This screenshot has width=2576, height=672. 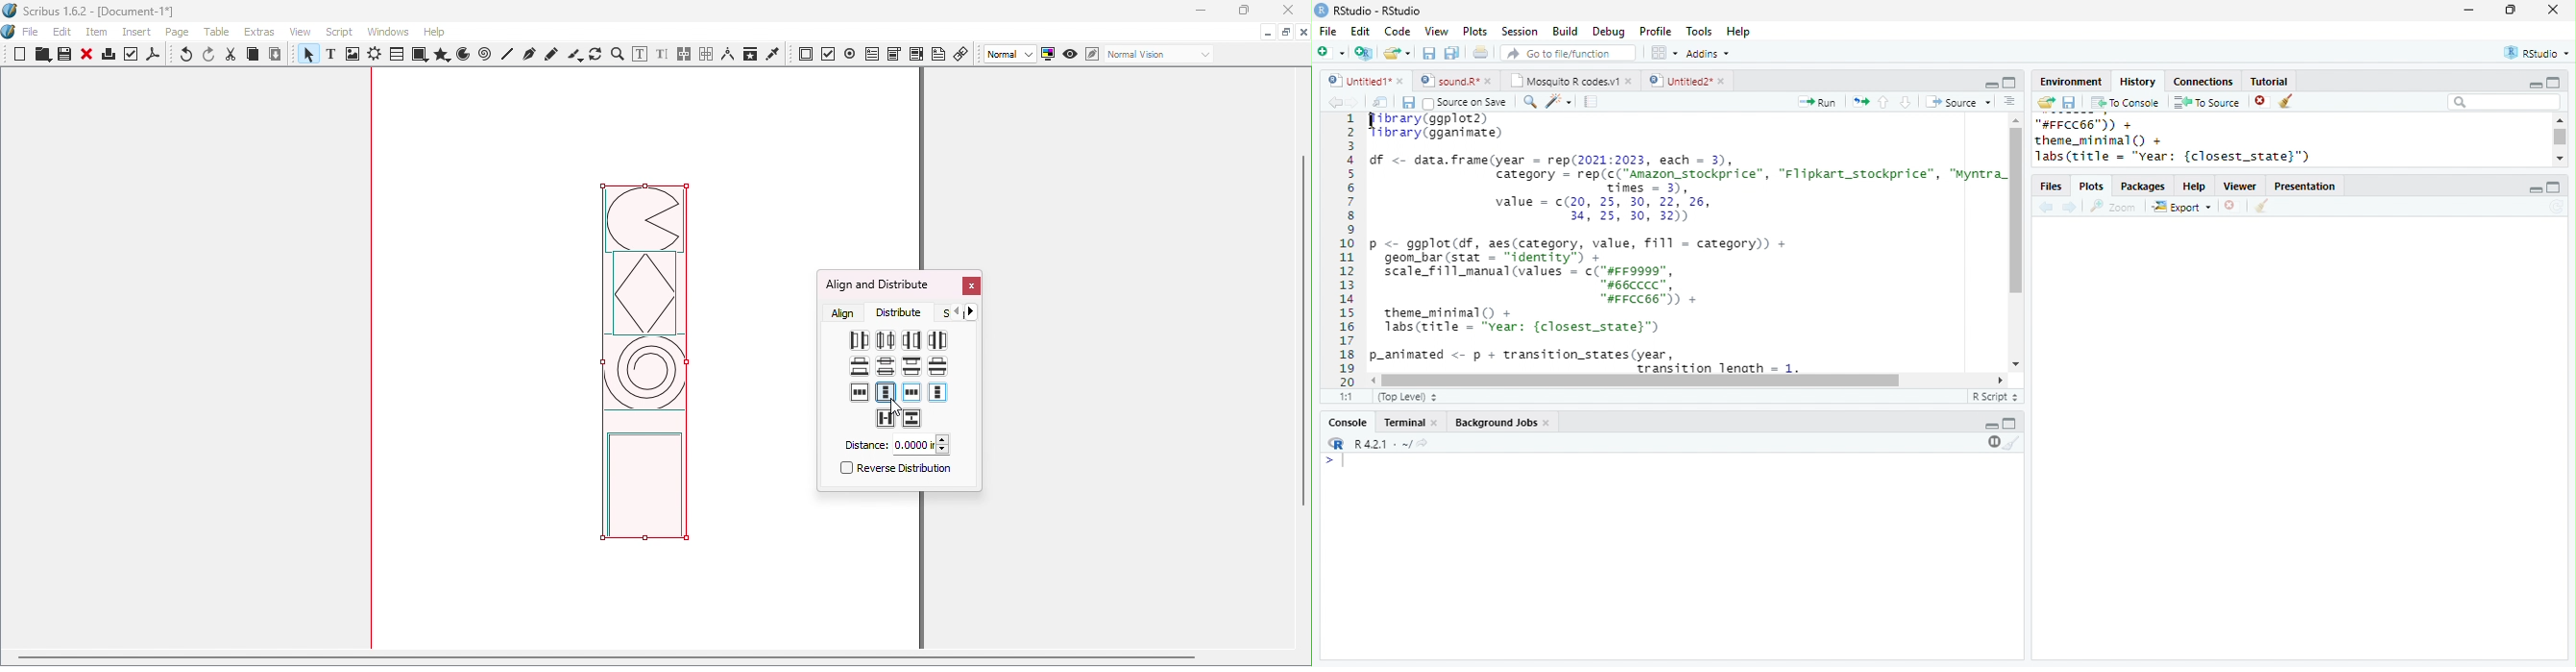 What do you see at coordinates (1992, 85) in the screenshot?
I see `minimize` at bounding box center [1992, 85].